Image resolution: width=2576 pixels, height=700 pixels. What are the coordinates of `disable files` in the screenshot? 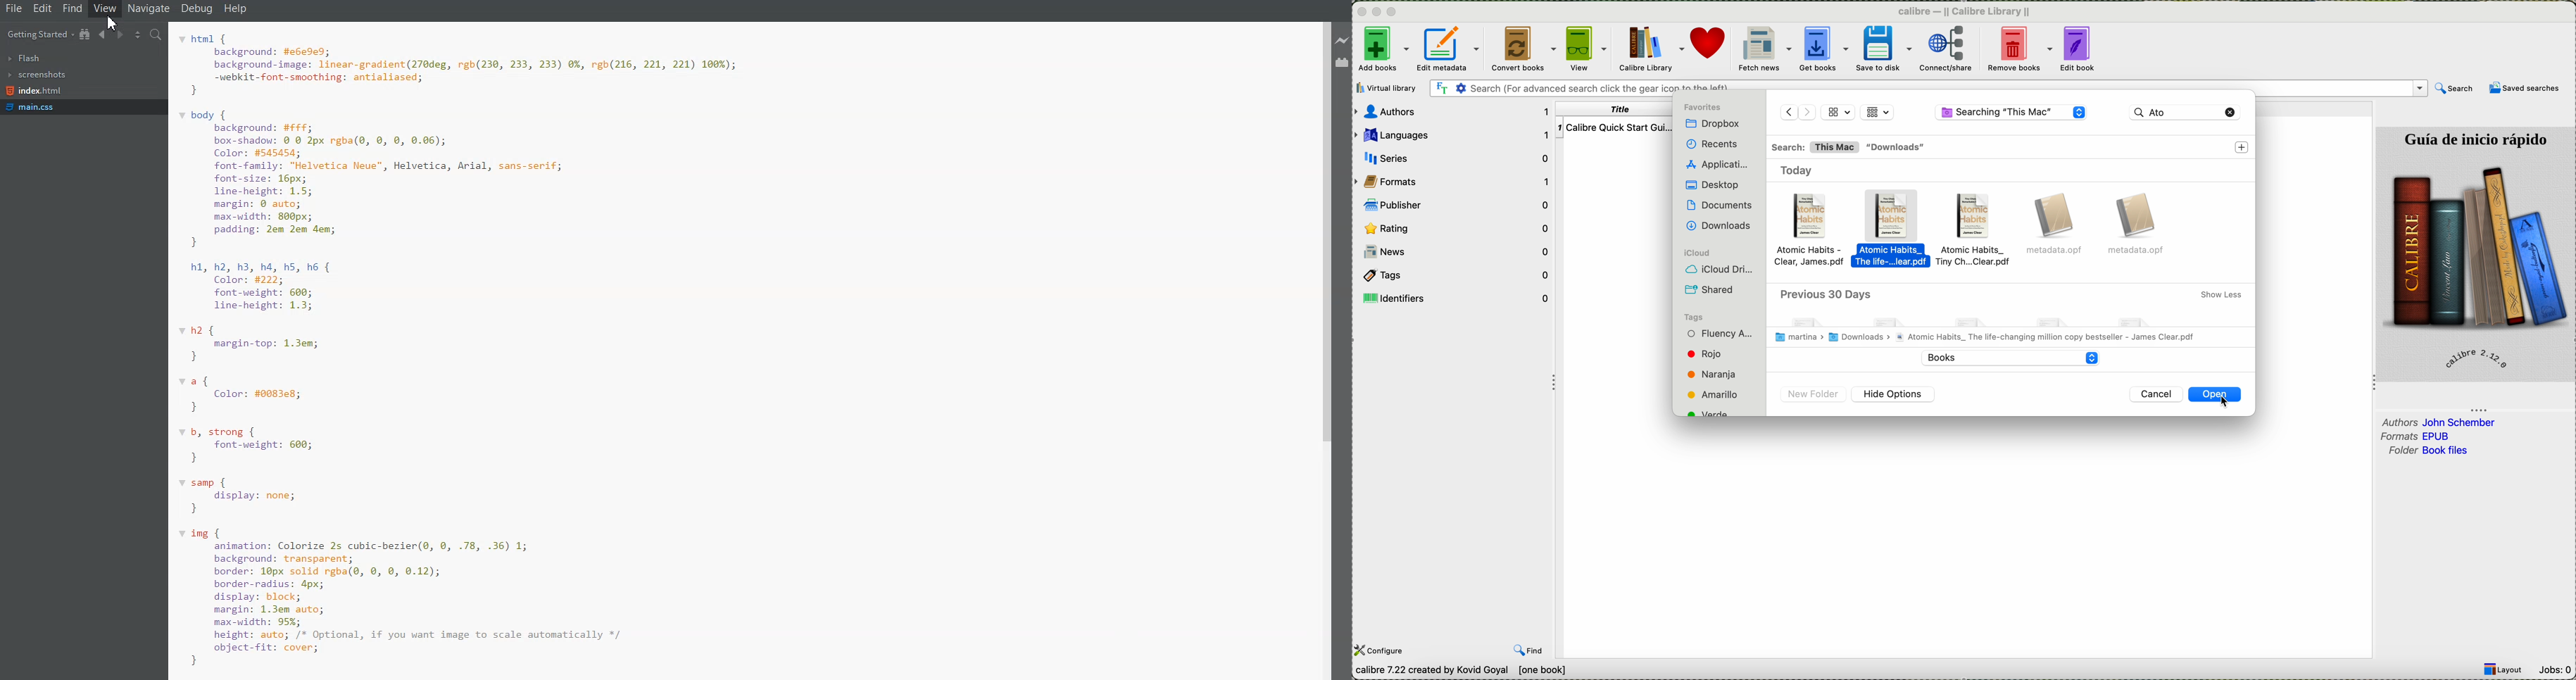 It's located at (2011, 316).